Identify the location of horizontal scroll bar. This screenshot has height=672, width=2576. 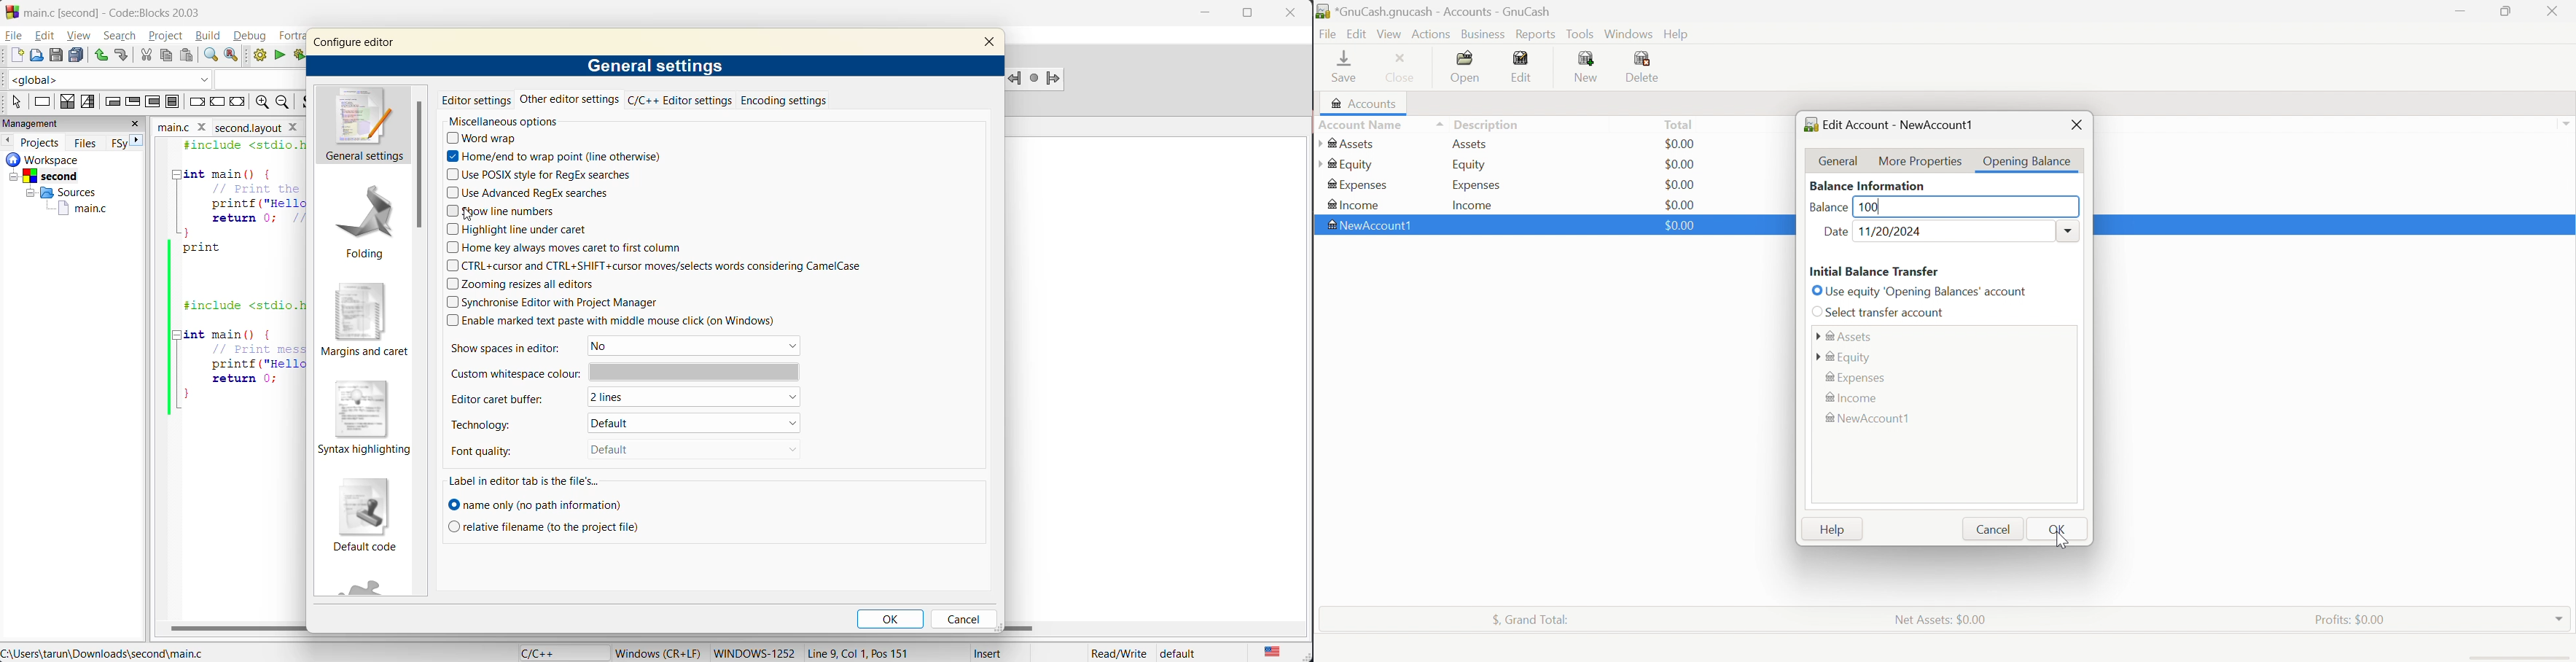
(238, 626).